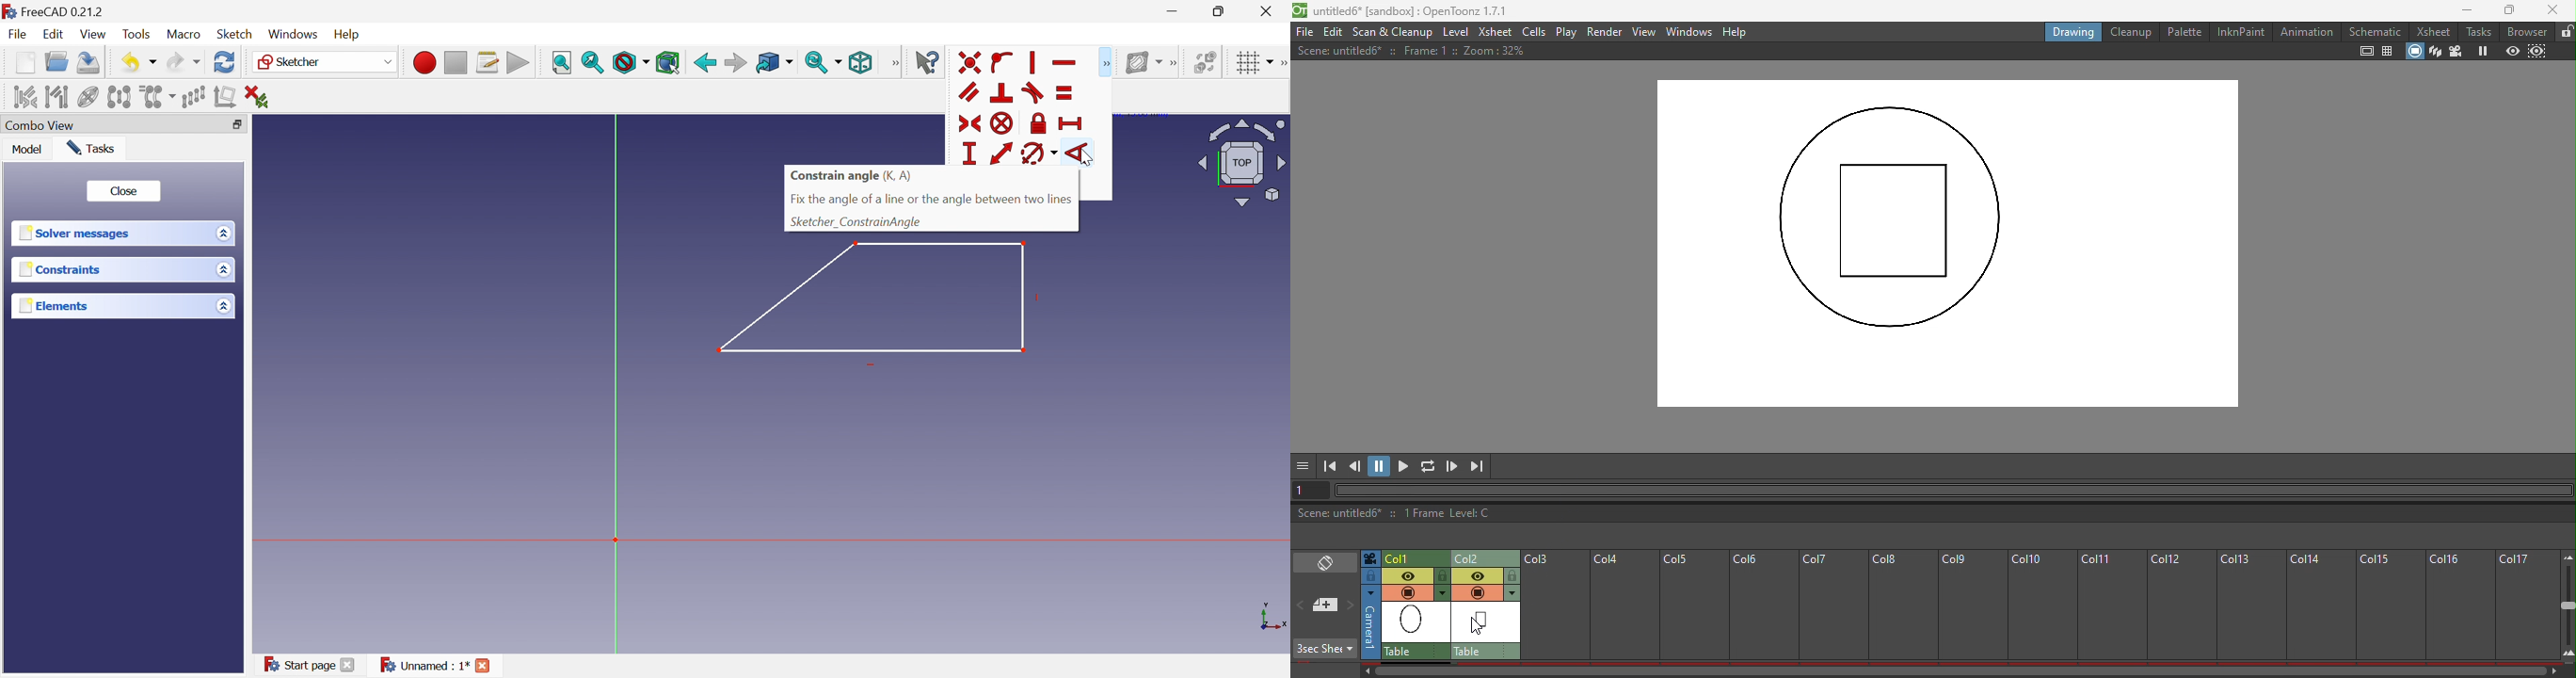  Describe the element at coordinates (1303, 606) in the screenshot. I see `Previous memo` at that location.